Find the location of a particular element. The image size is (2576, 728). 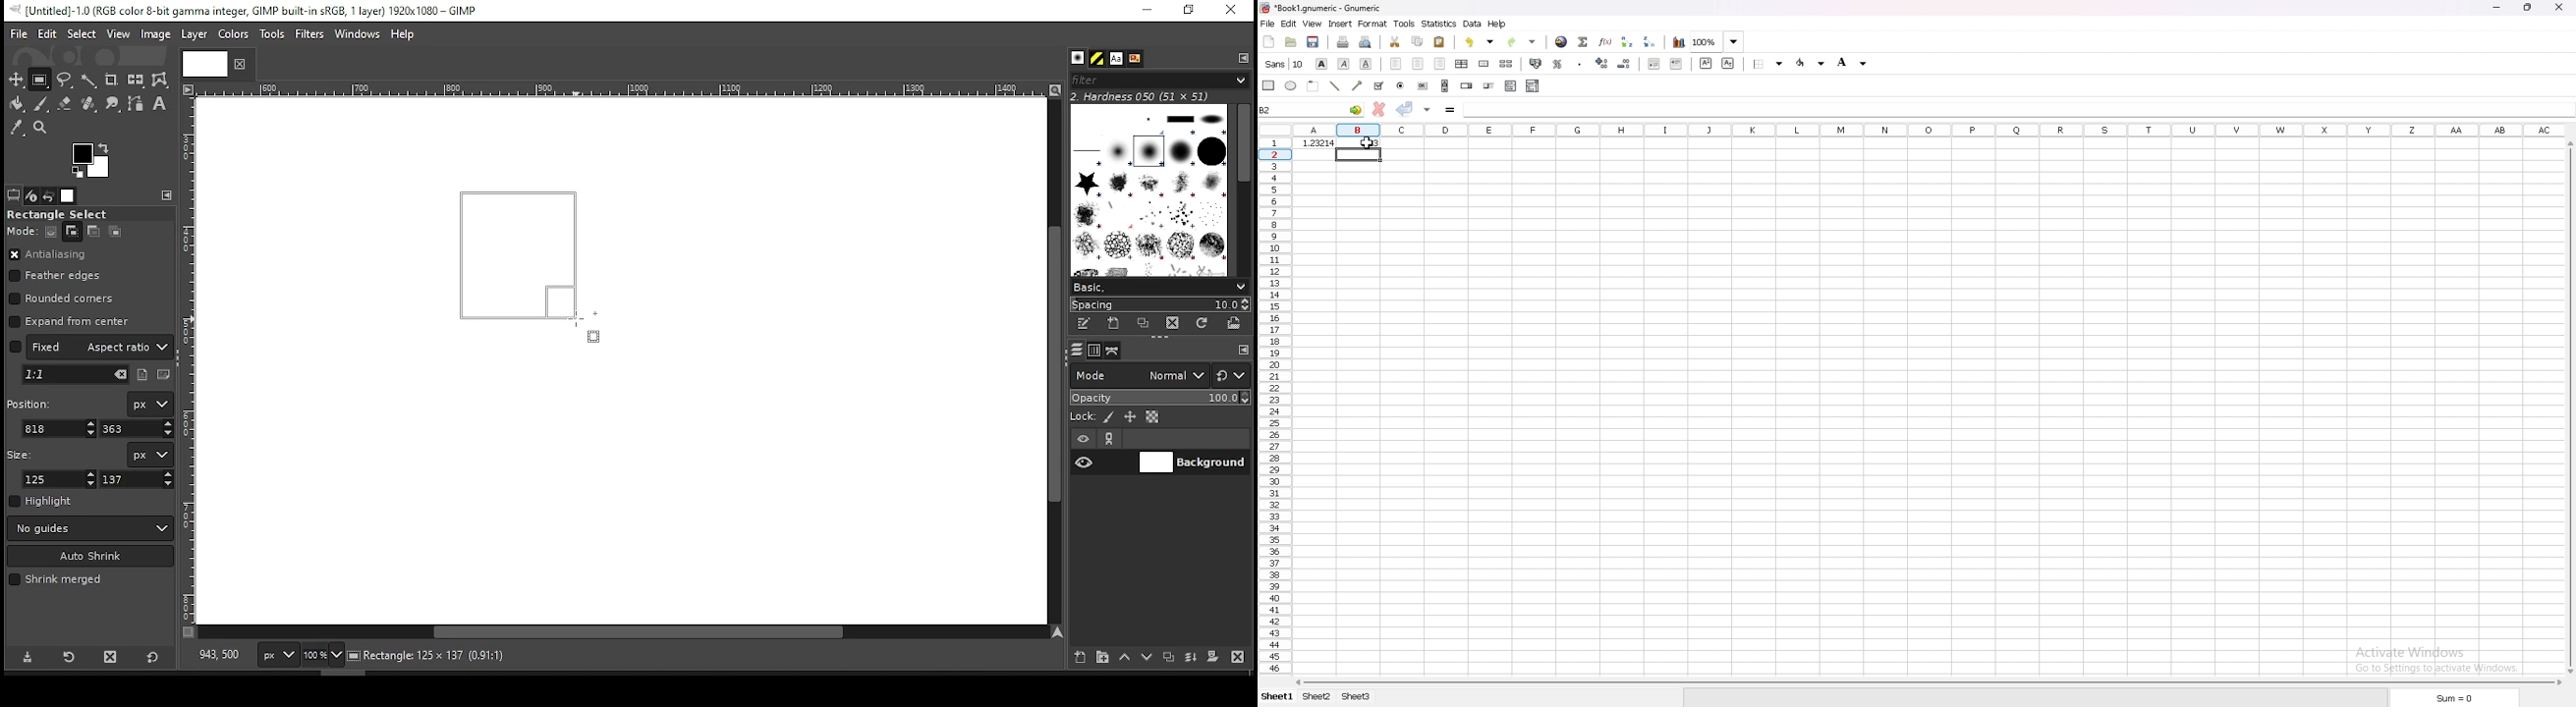

expand from center is located at coordinates (70, 319).